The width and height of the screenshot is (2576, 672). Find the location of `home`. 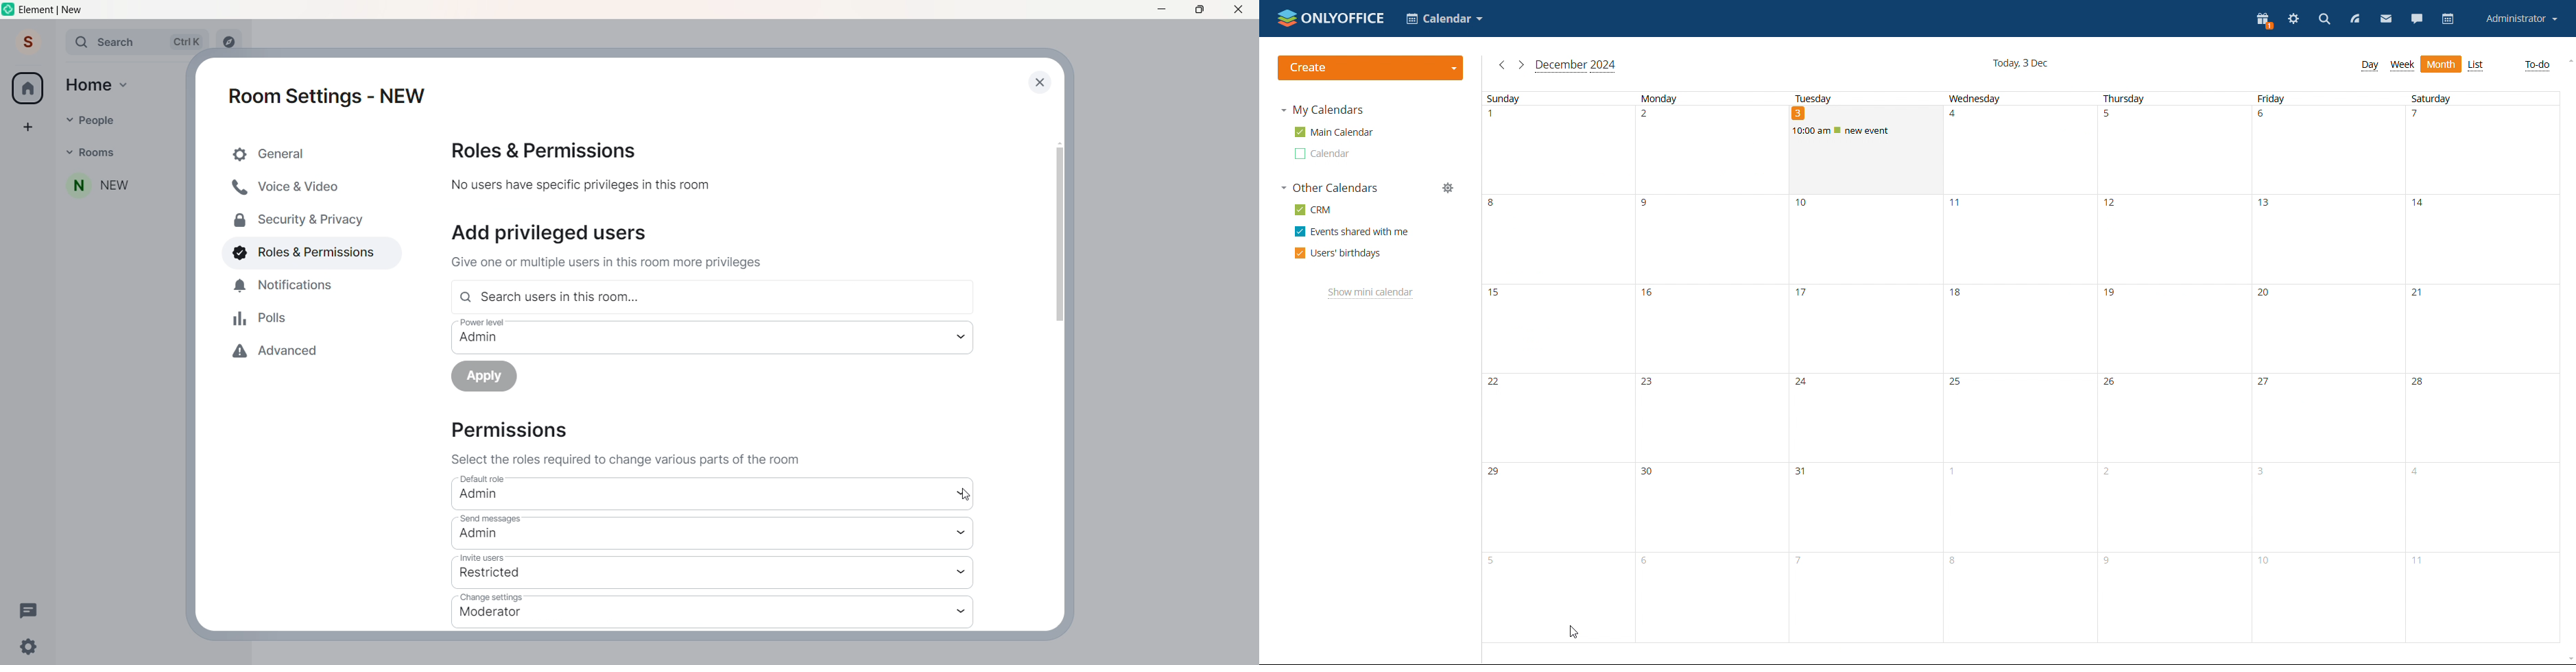

home is located at coordinates (28, 87).